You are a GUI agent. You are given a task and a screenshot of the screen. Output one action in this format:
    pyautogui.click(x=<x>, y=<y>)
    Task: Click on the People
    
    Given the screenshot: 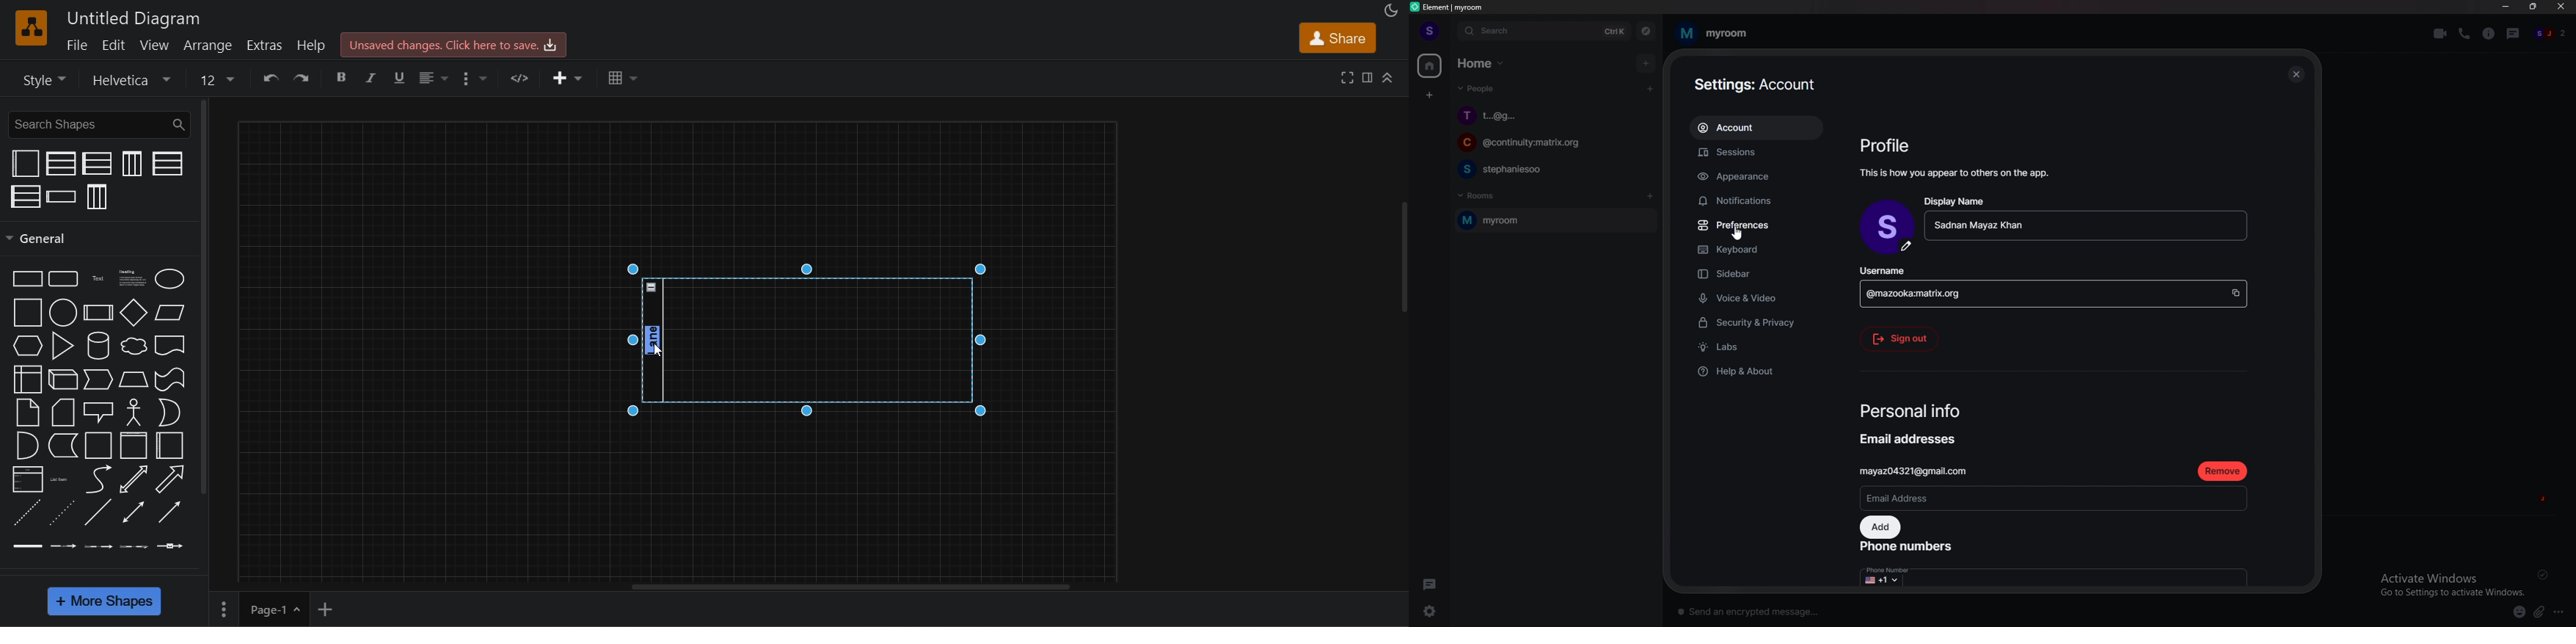 What is the action you would take?
    pyautogui.click(x=1474, y=91)
    